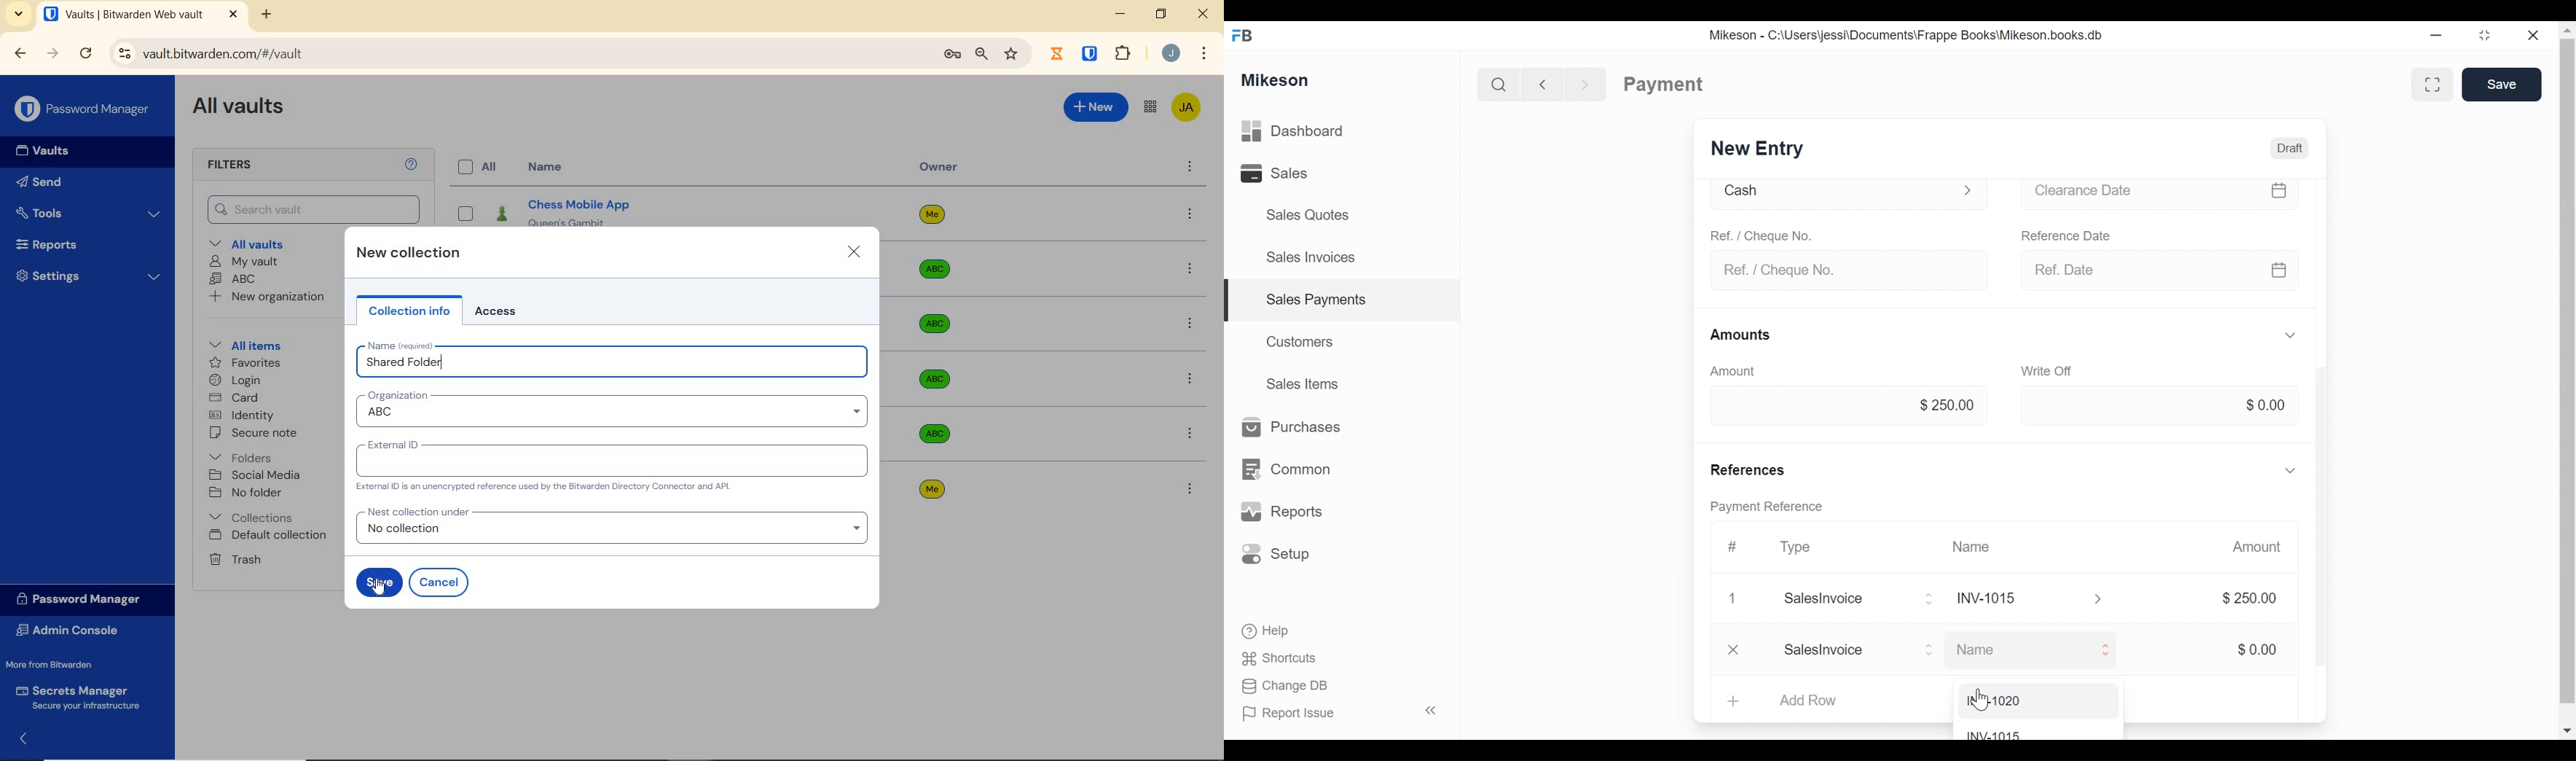 The width and height of the screenshot is (2576, 784). I want to click on Name, so click(544, 168).